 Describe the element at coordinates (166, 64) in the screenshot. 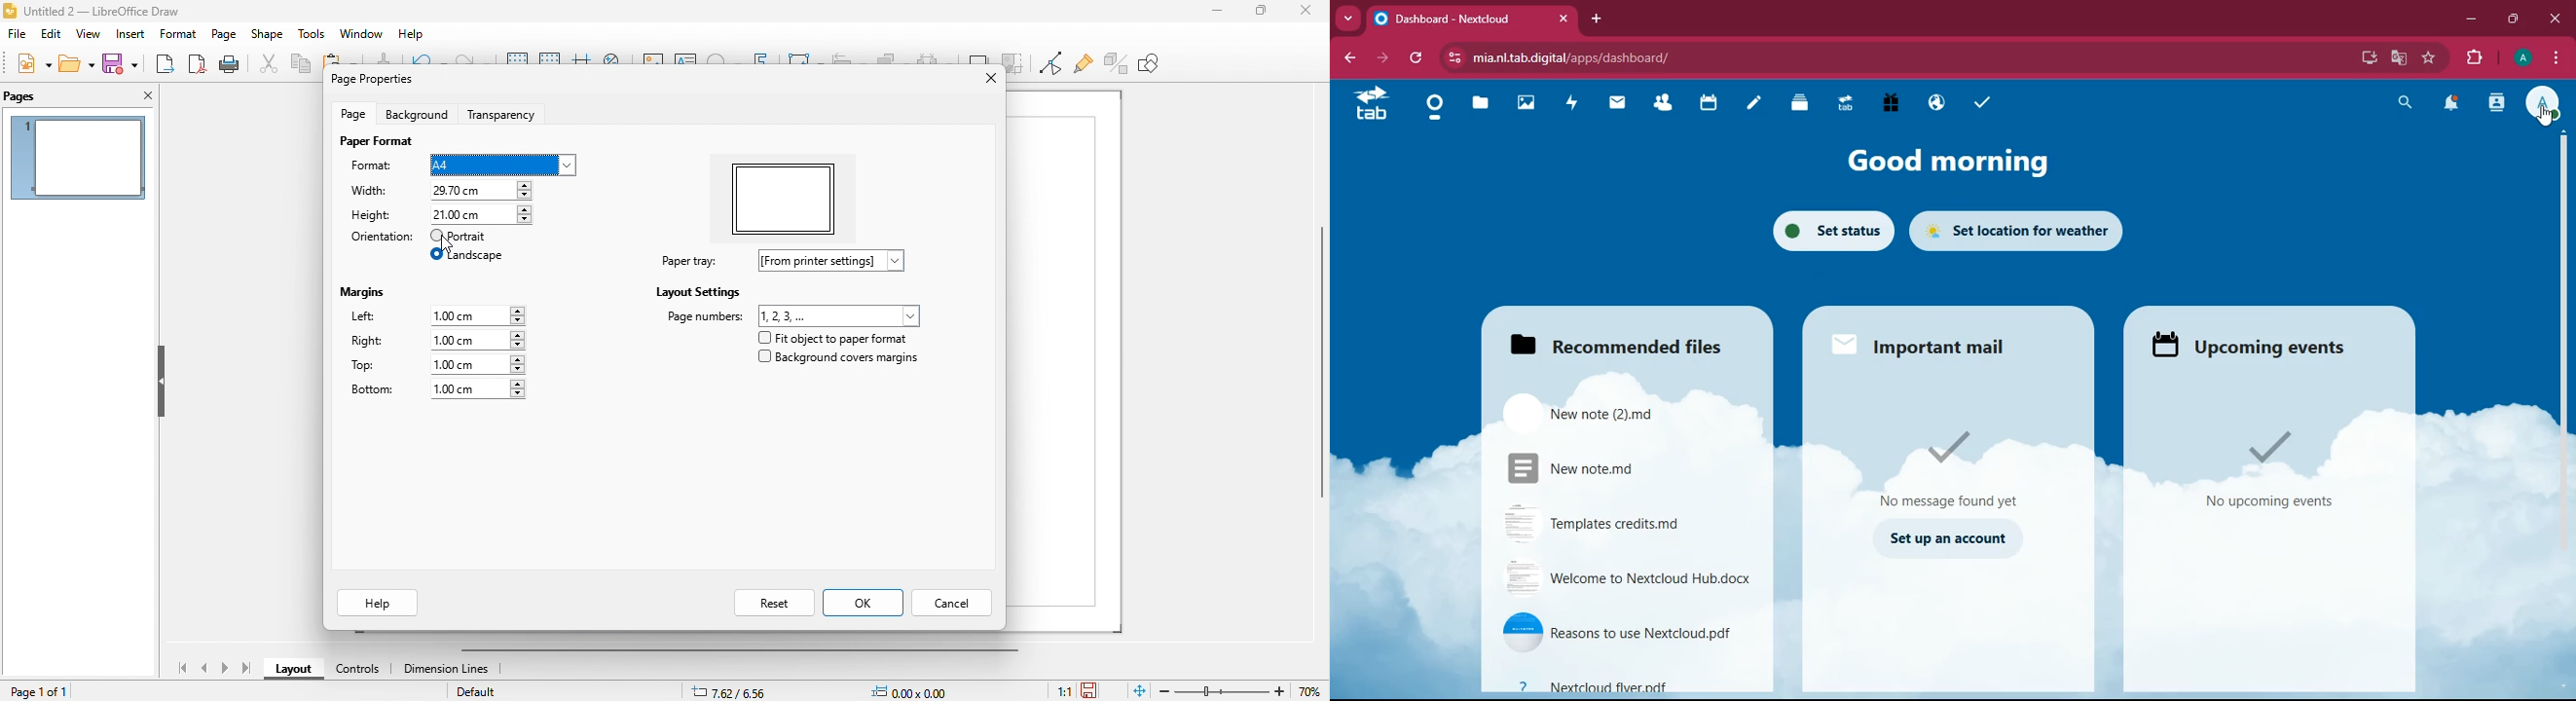

I see `export as ` at that location.